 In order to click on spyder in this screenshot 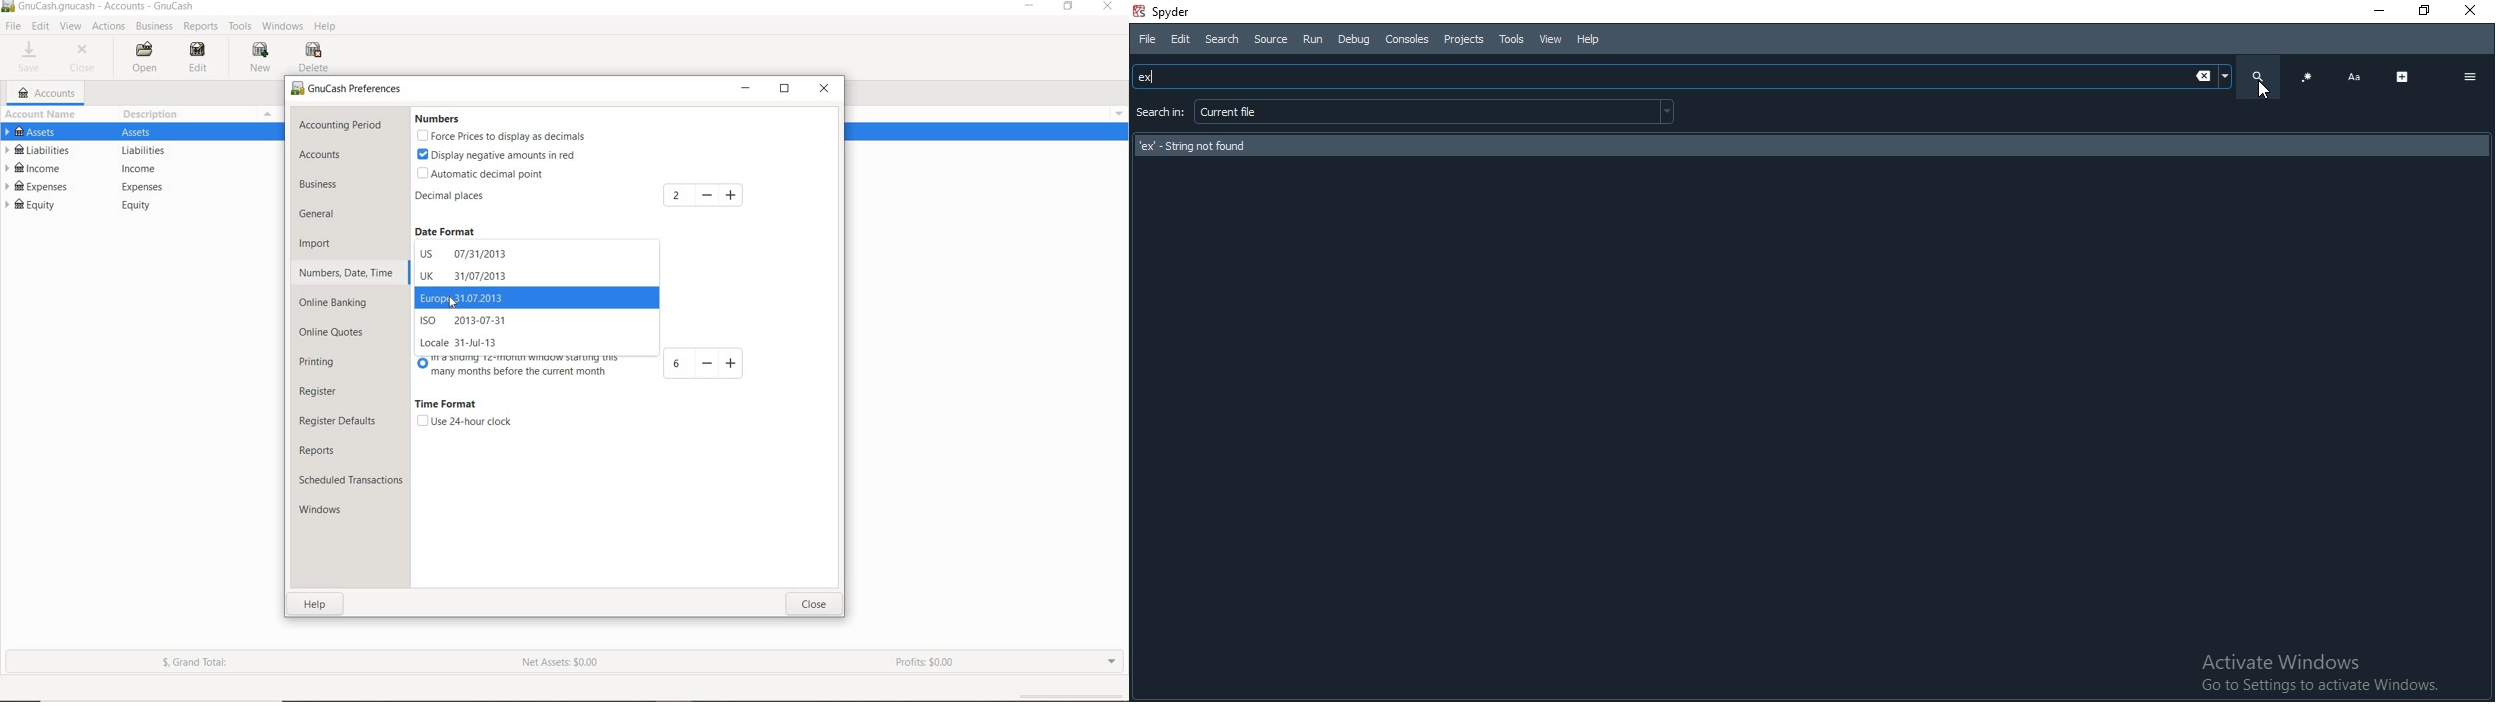, I will do `click(1138, 11)`.